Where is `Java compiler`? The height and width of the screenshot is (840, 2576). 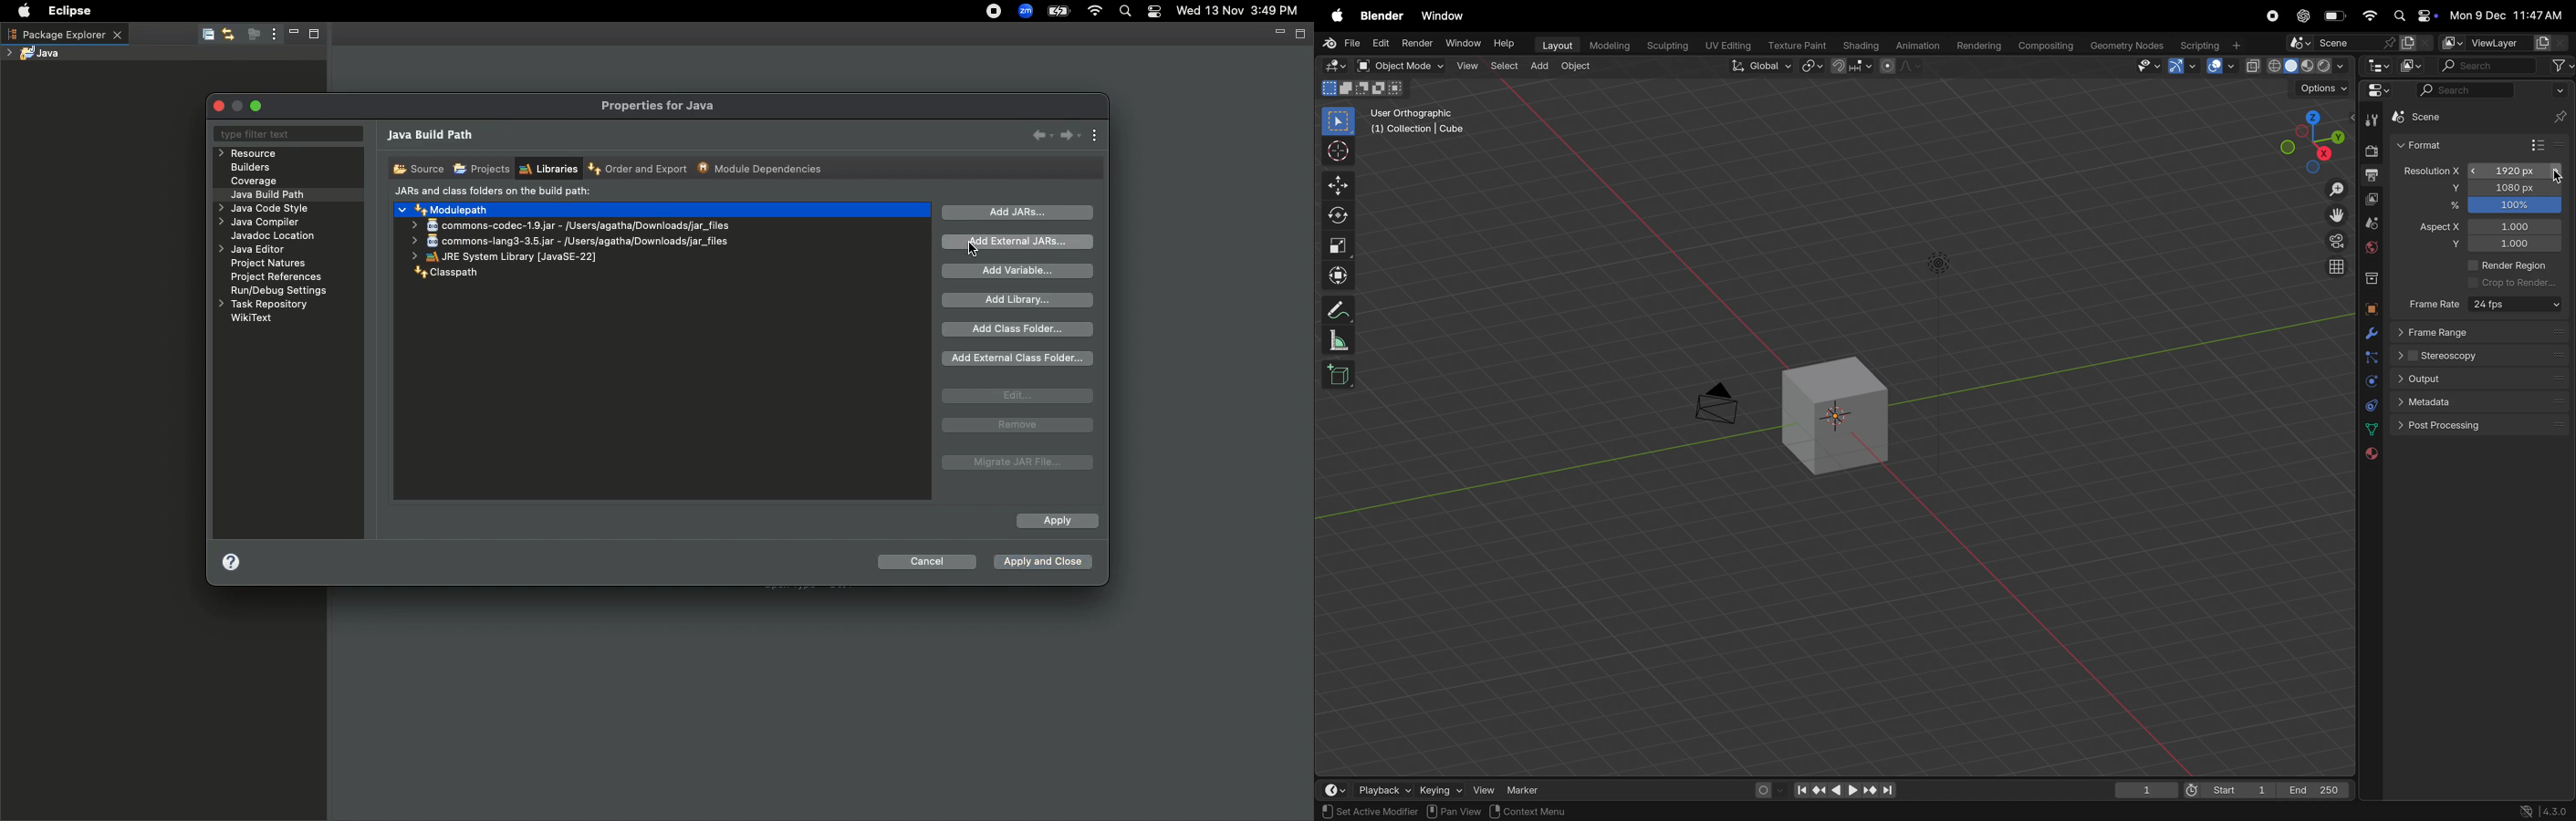 Java compiler is located at coordinates (262, 224).